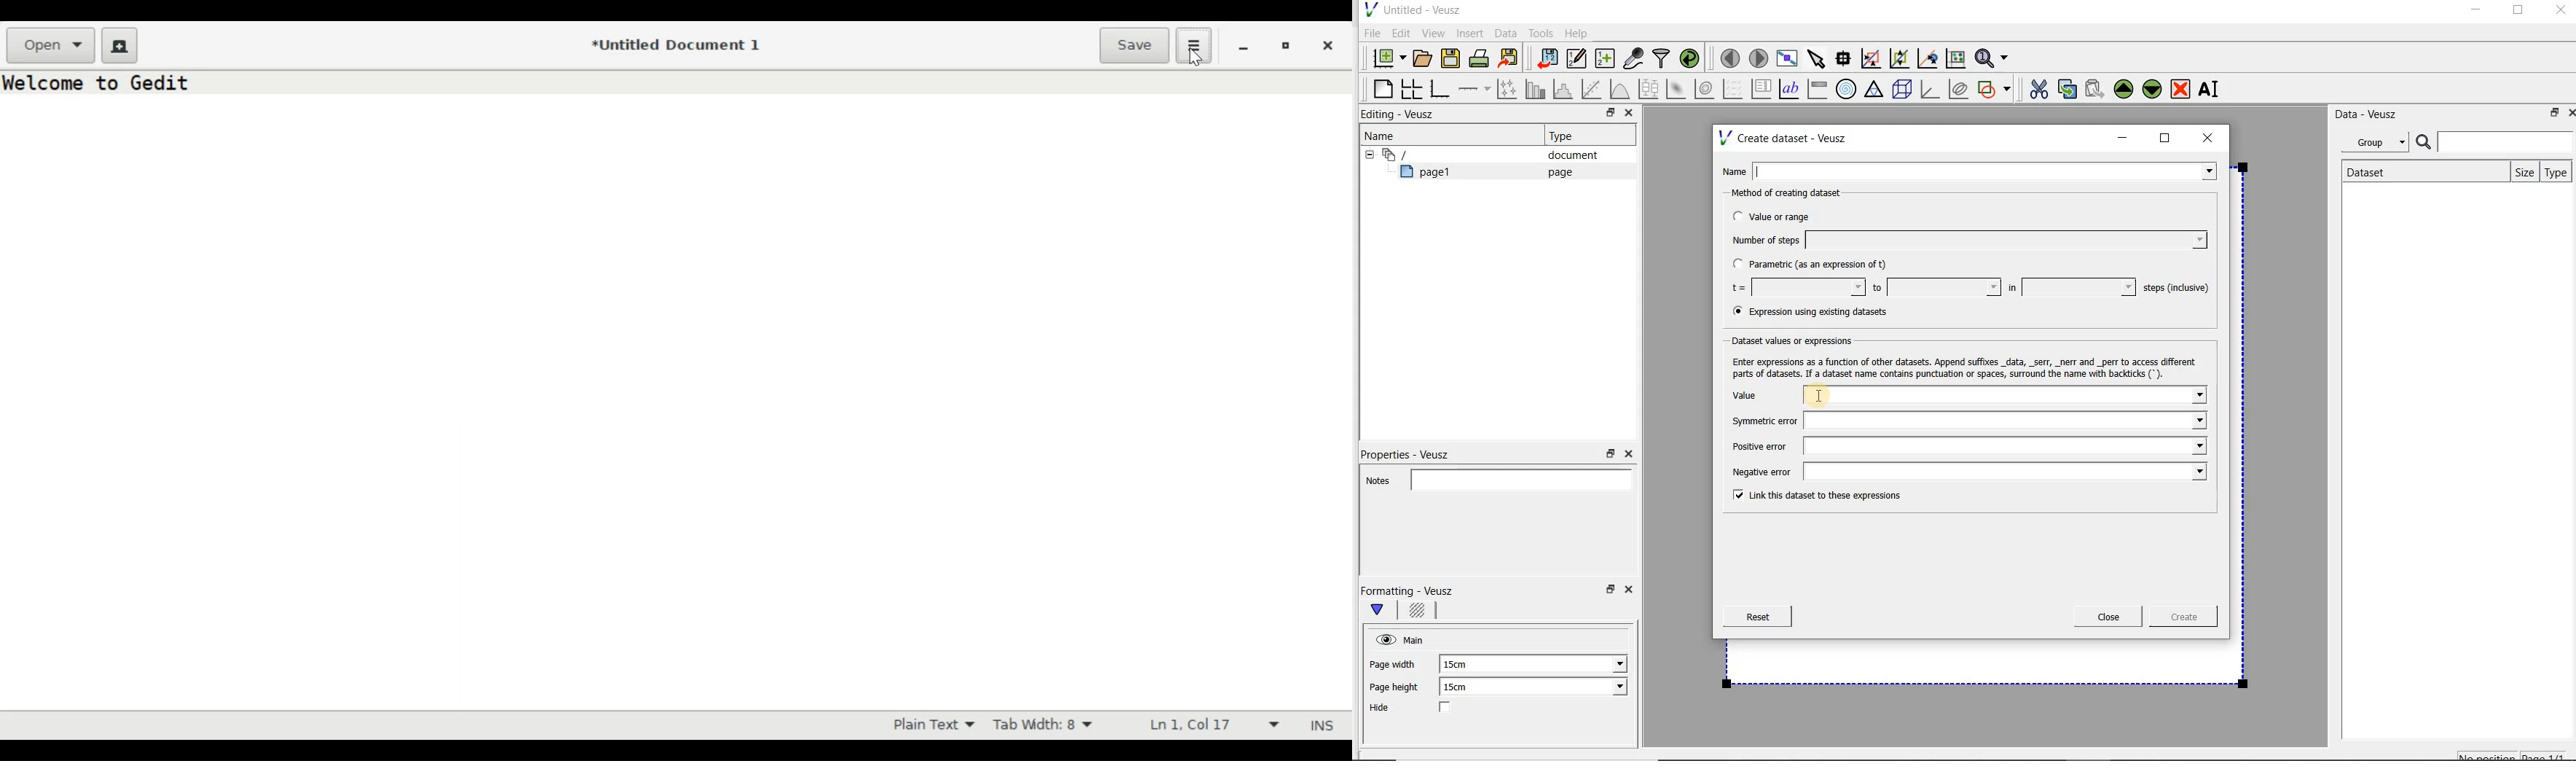  Describe the element at coordinates (1383, 639) in the screenshot. I see `visible (click to hide, set Hide to true)` at that location.